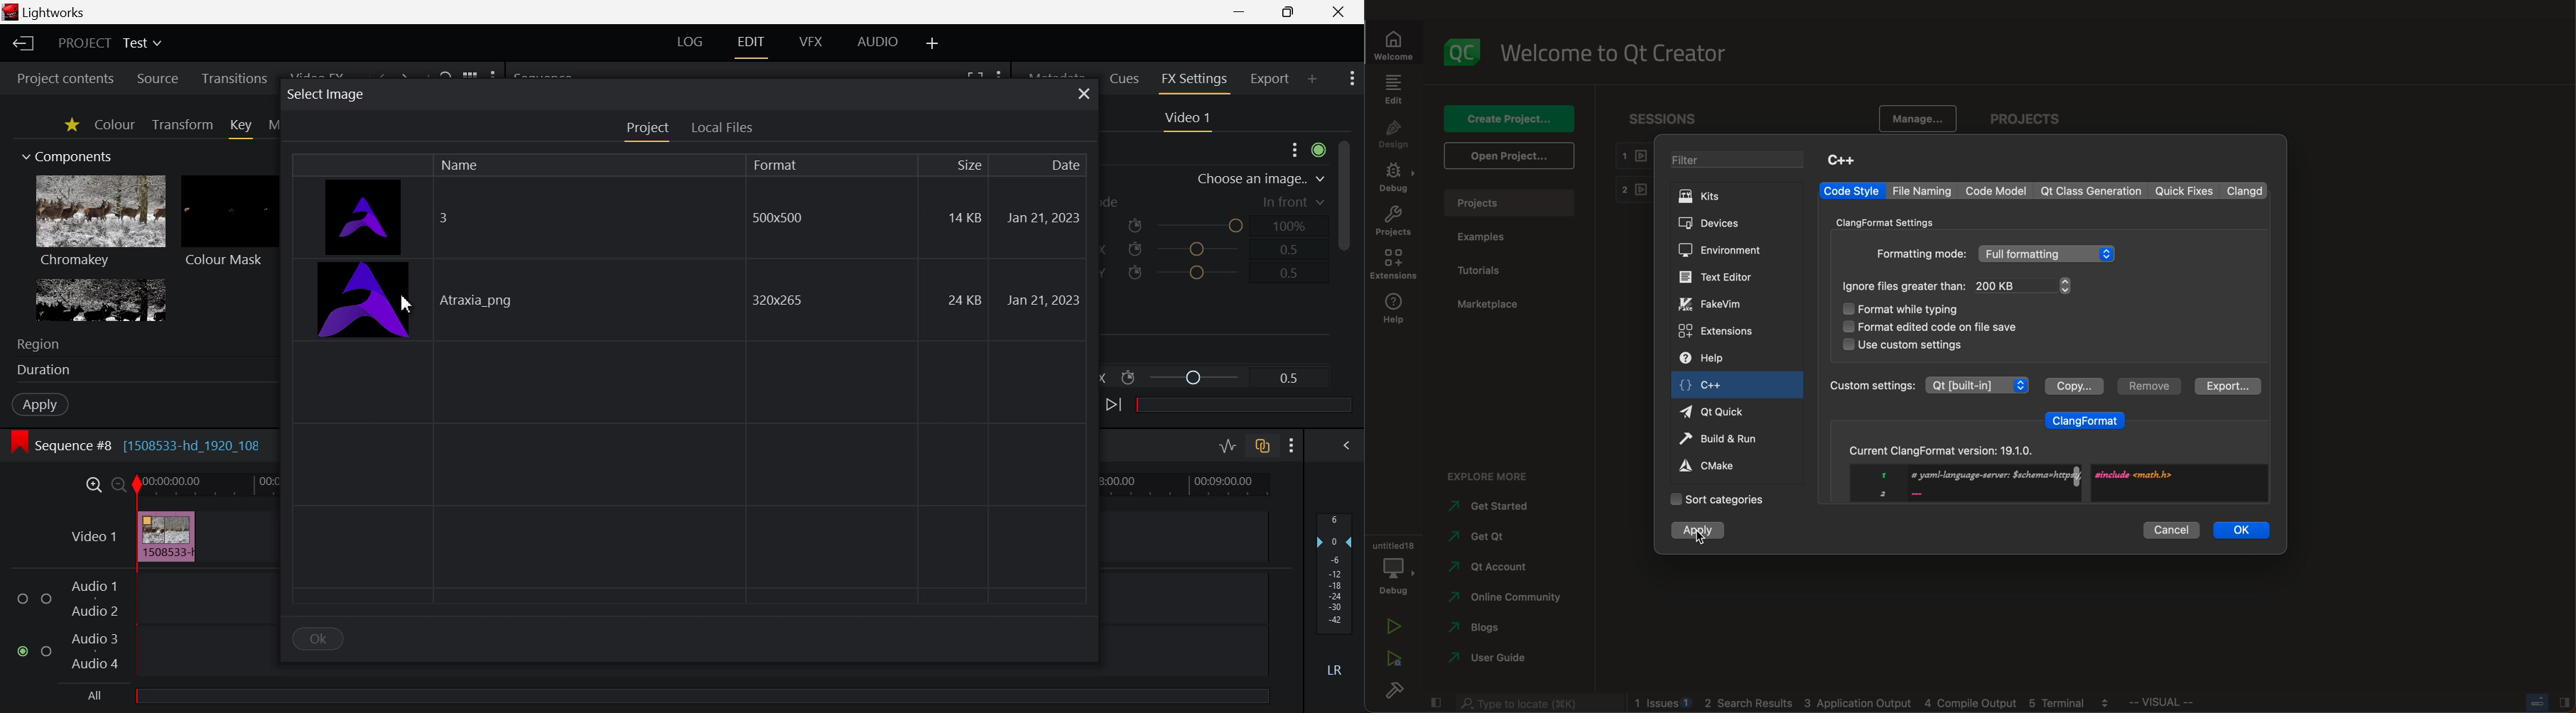  What do you see at coordinates (779, 217) in the screenshot?
I see `500x500` at bounding box center [779, 217].